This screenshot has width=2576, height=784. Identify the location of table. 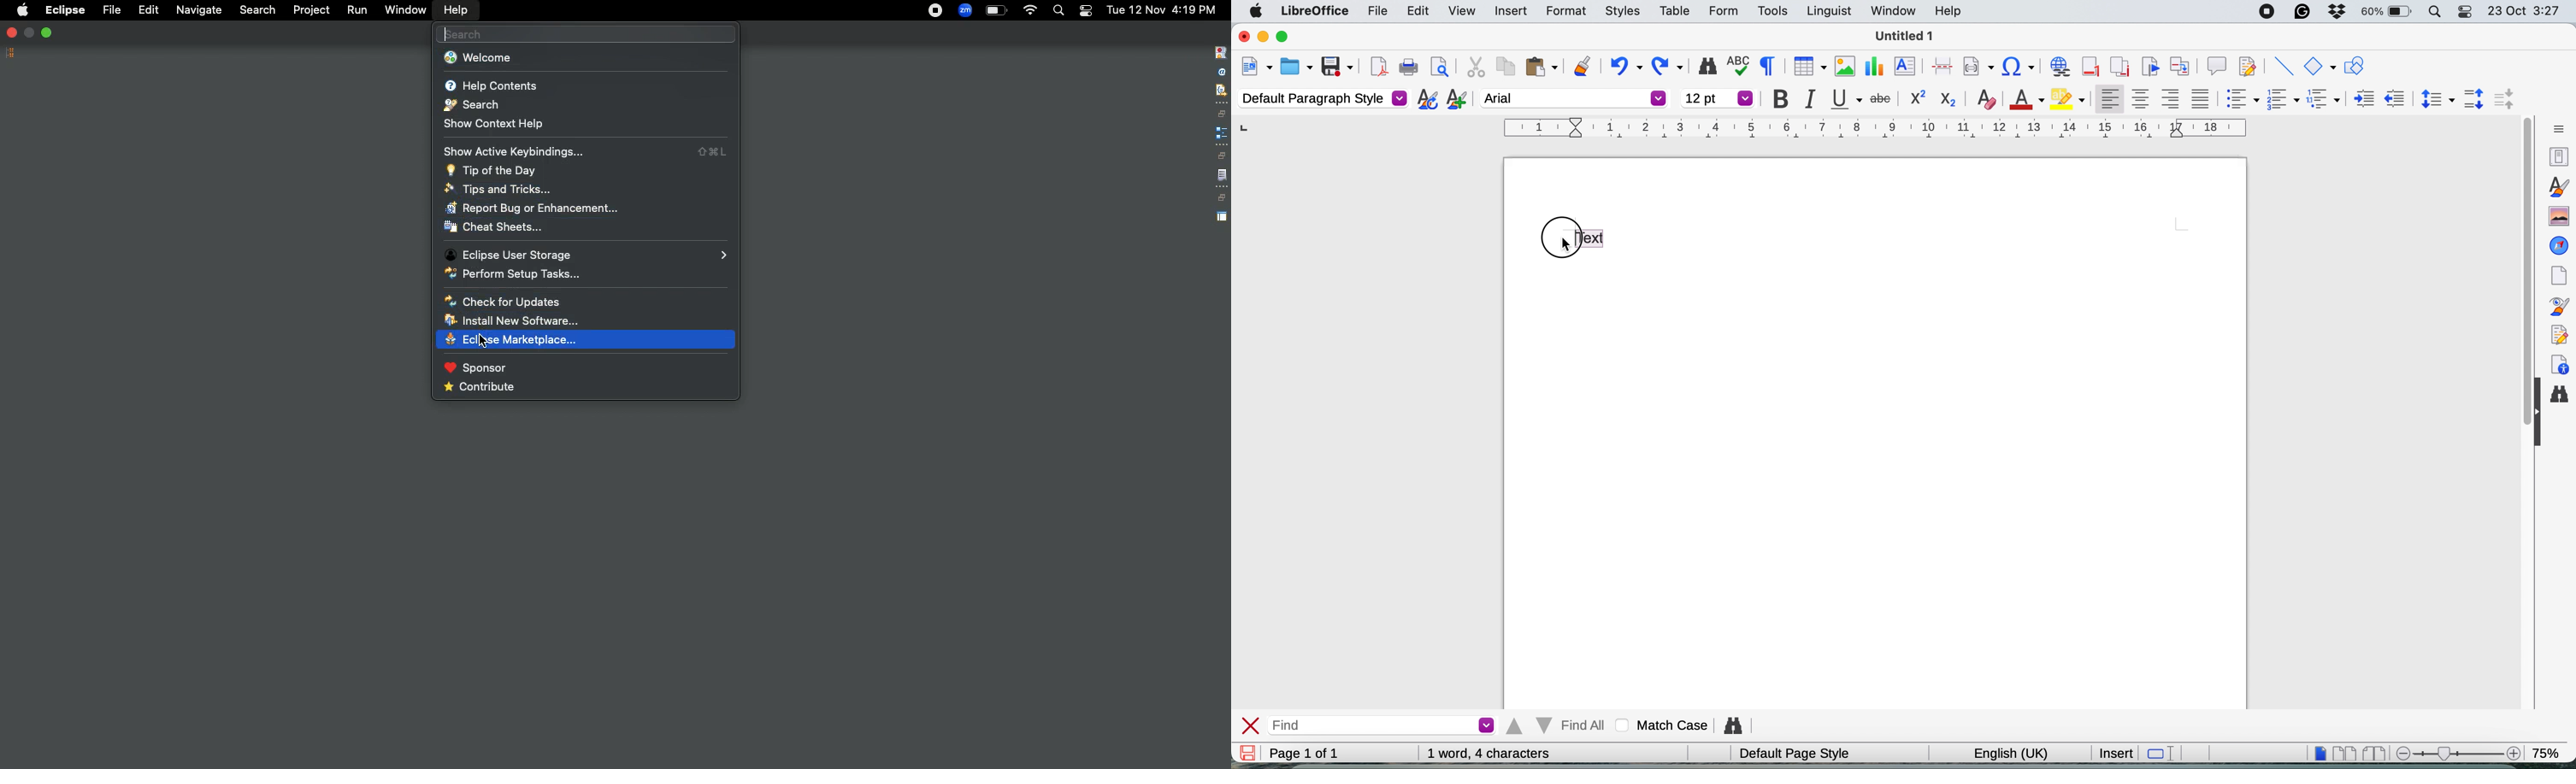
(1676, 10).